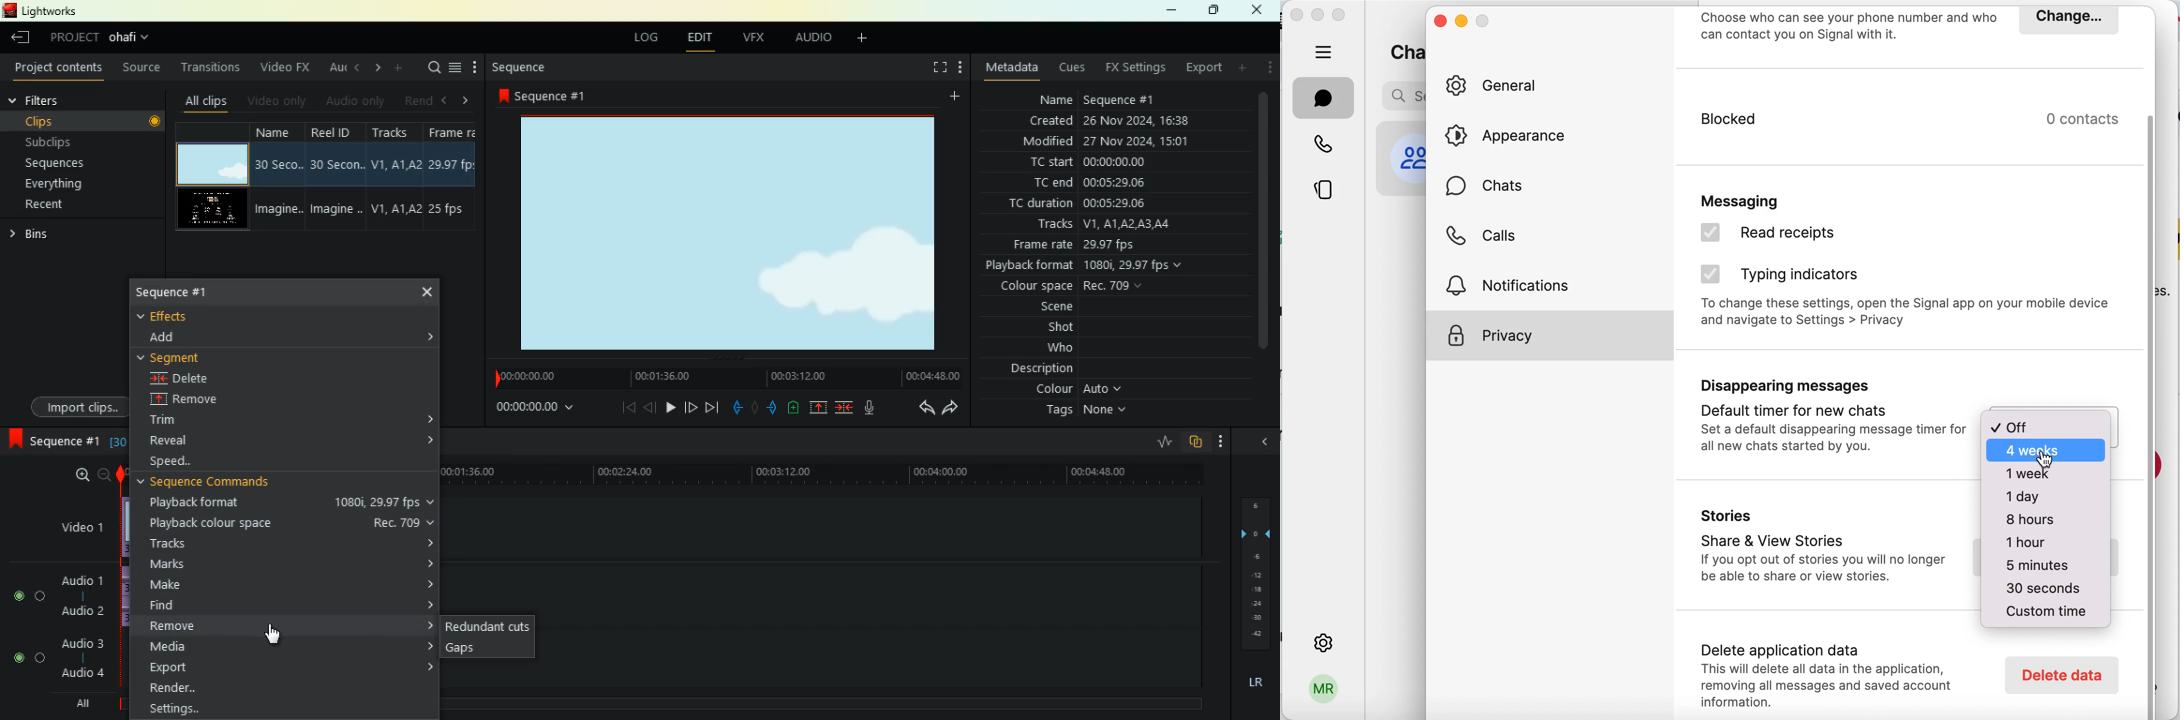  I want to click on scene, so click(1062, 308).